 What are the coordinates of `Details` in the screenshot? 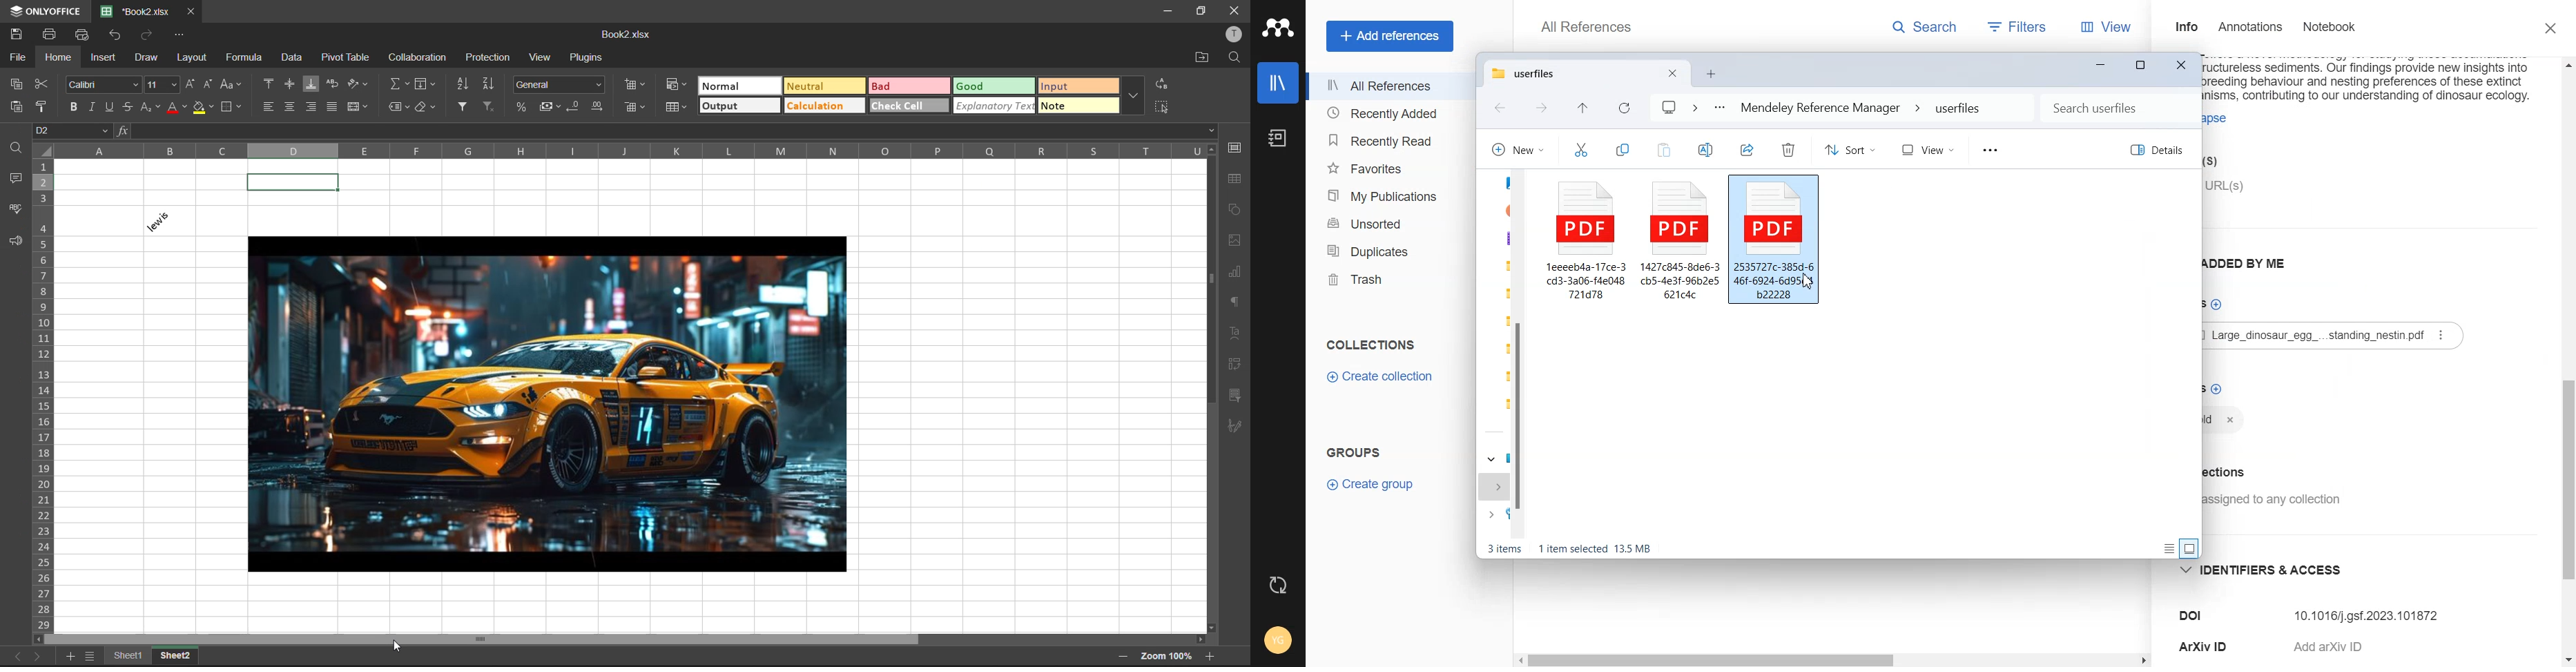 It's located at (2156, 149).